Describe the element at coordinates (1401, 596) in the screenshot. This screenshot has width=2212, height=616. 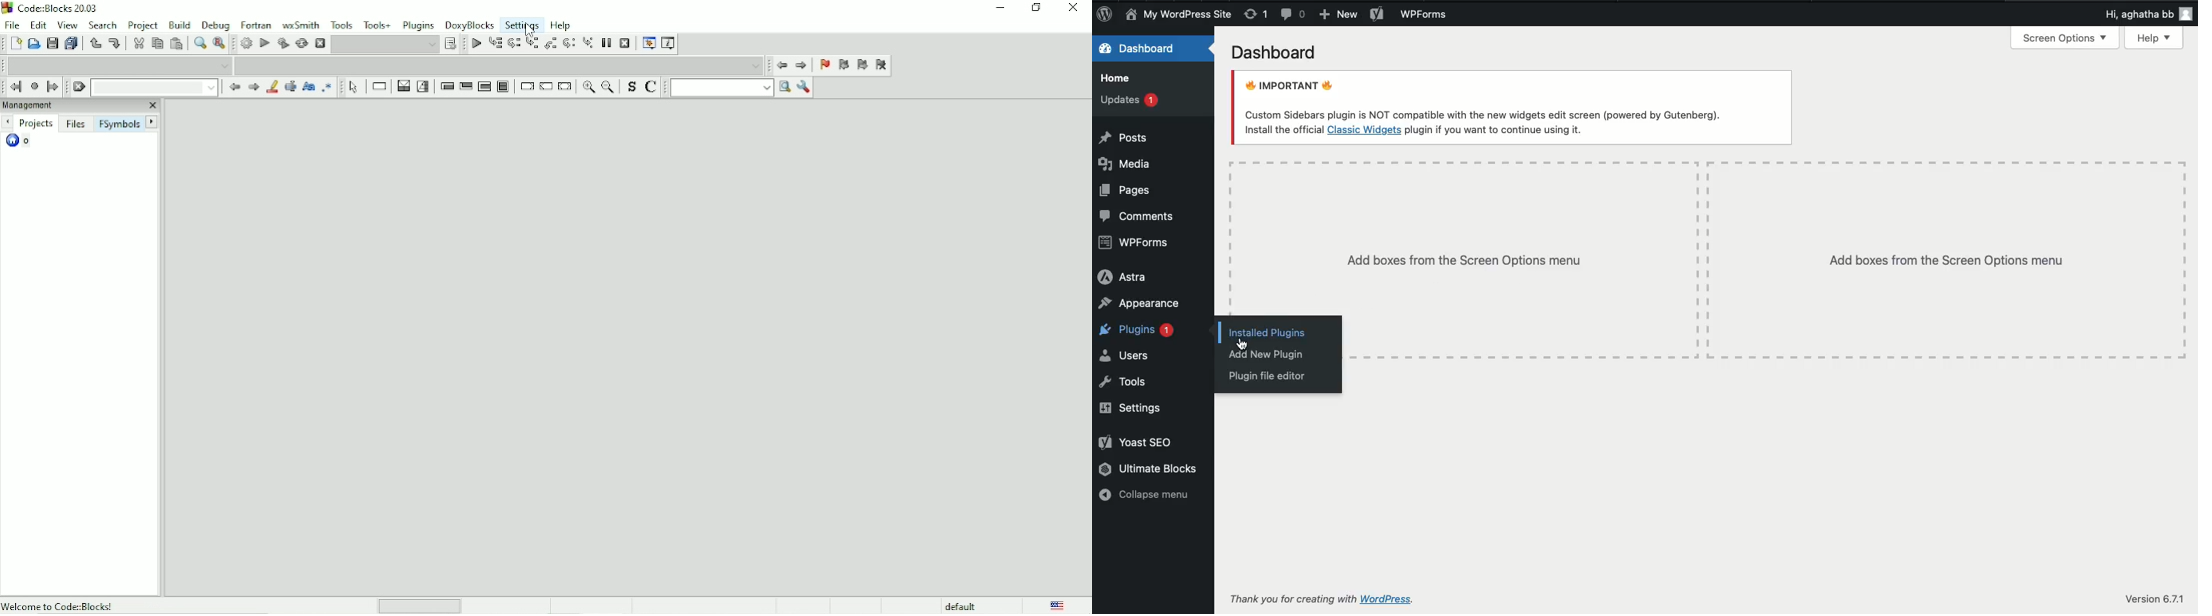
I see `wordpress` at that location.